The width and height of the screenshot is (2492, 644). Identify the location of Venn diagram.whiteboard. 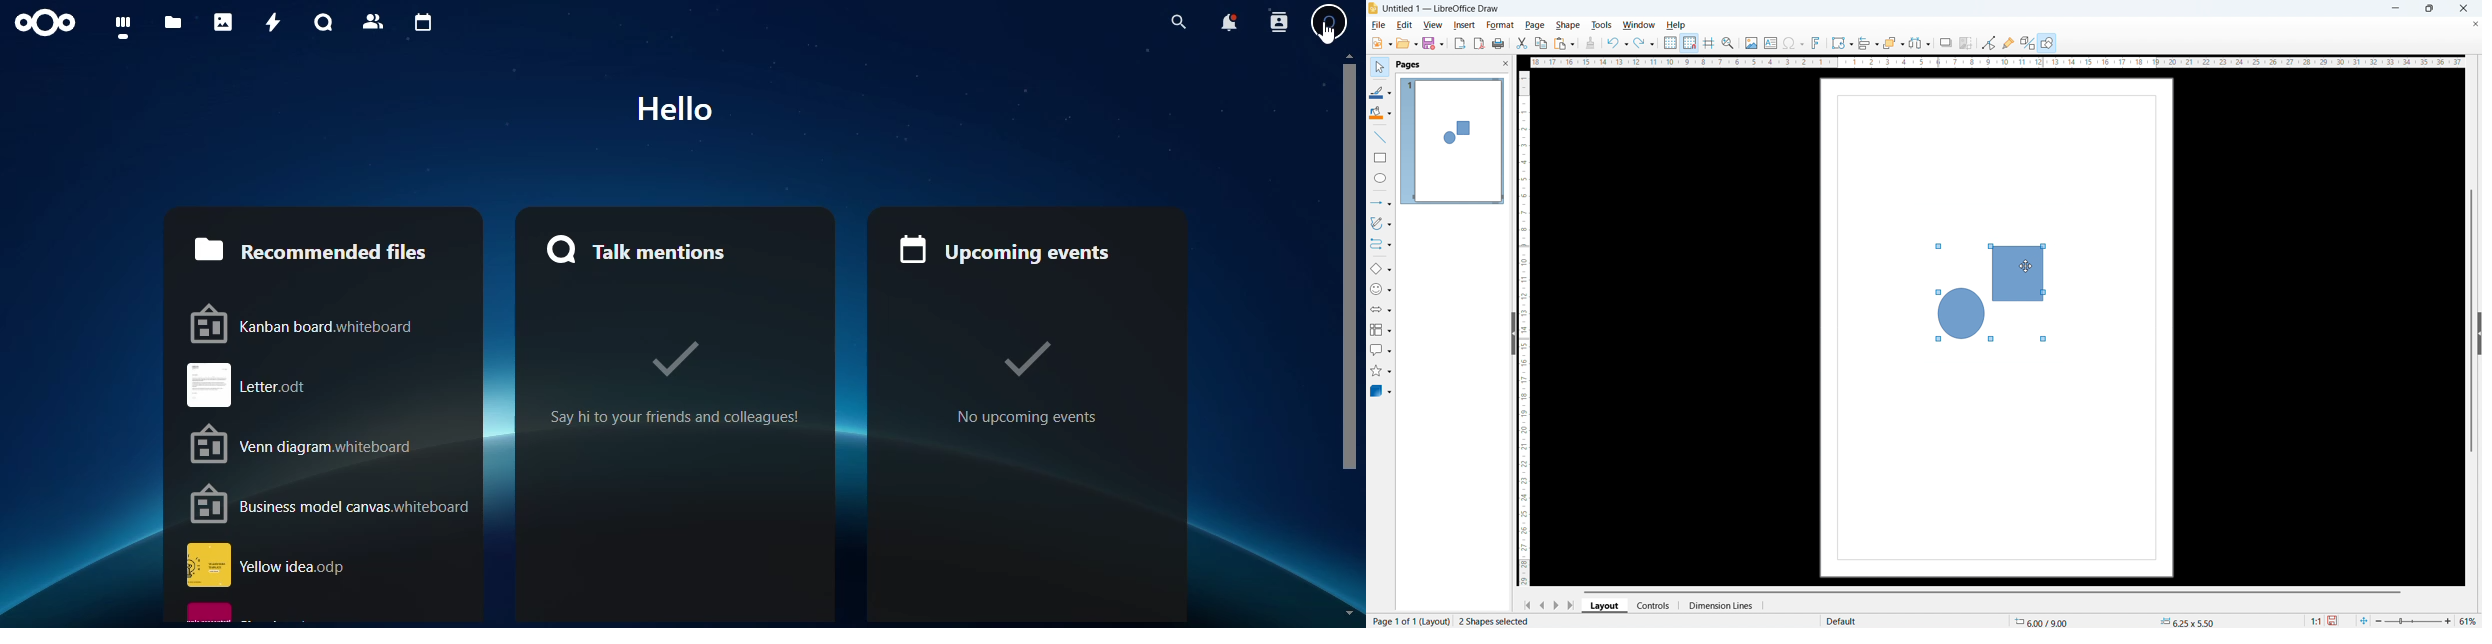
(333, 443).